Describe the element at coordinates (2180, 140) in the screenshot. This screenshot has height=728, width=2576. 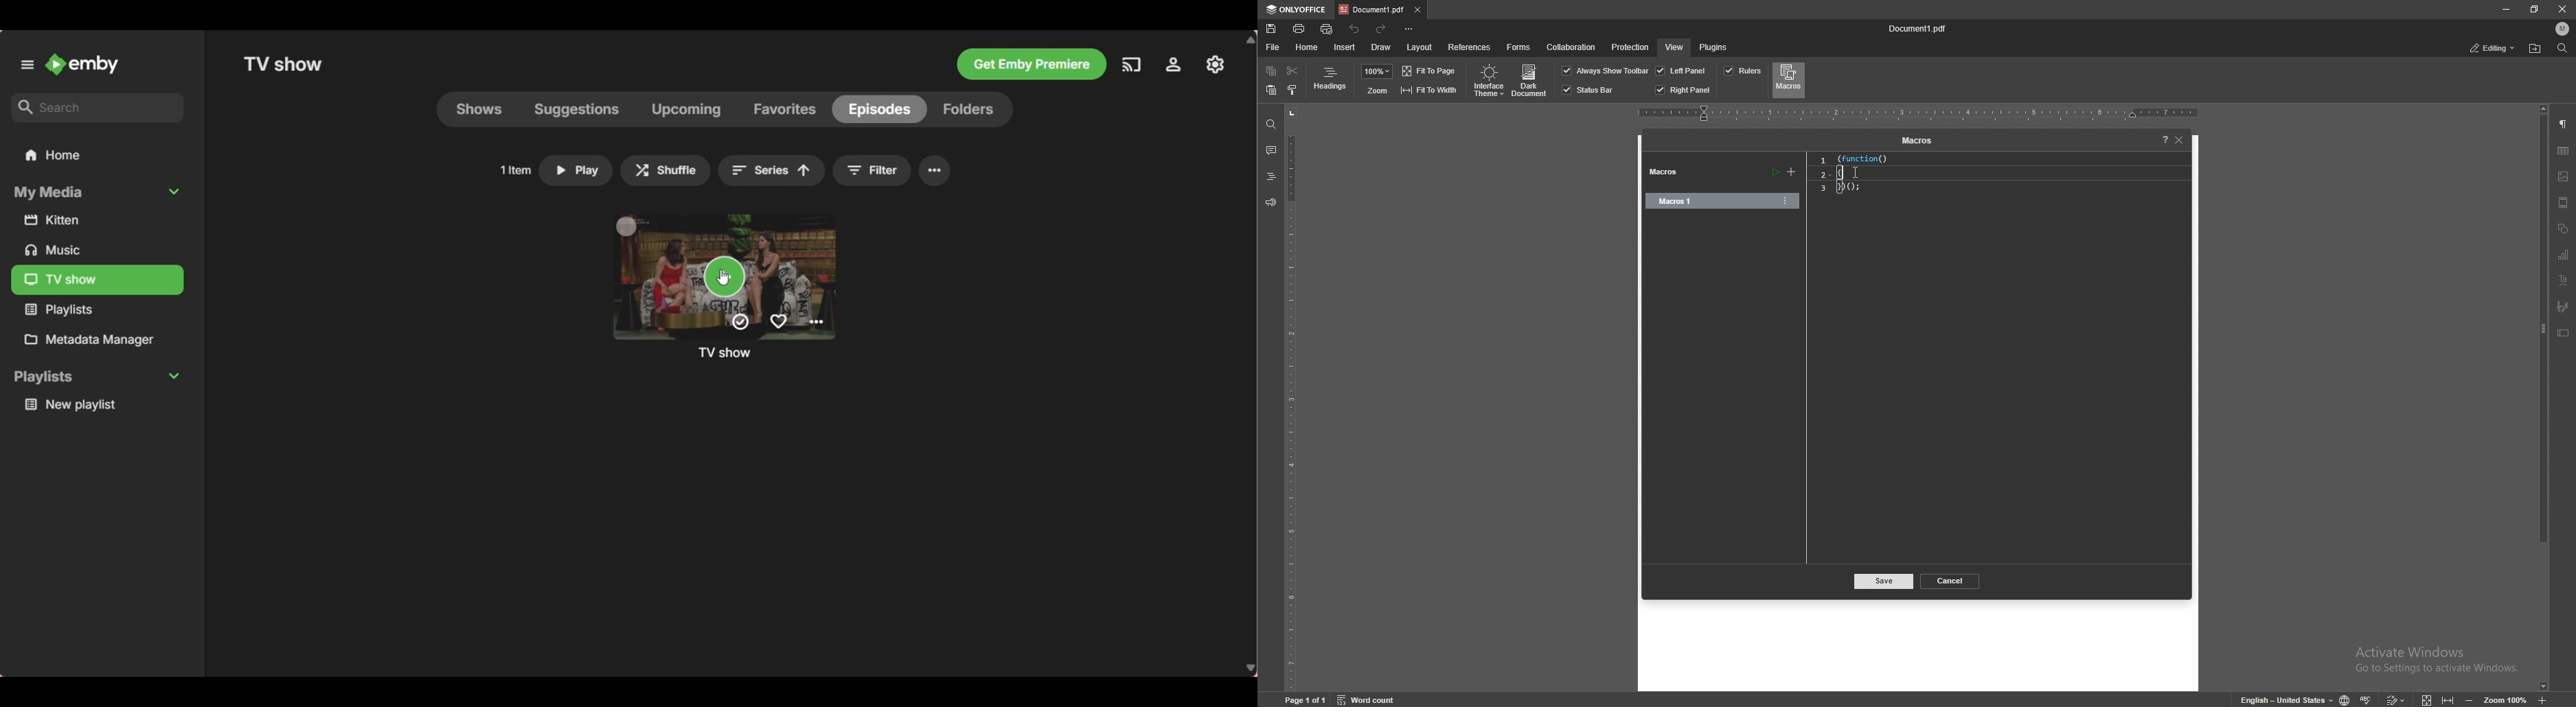
I see `close` at that location.